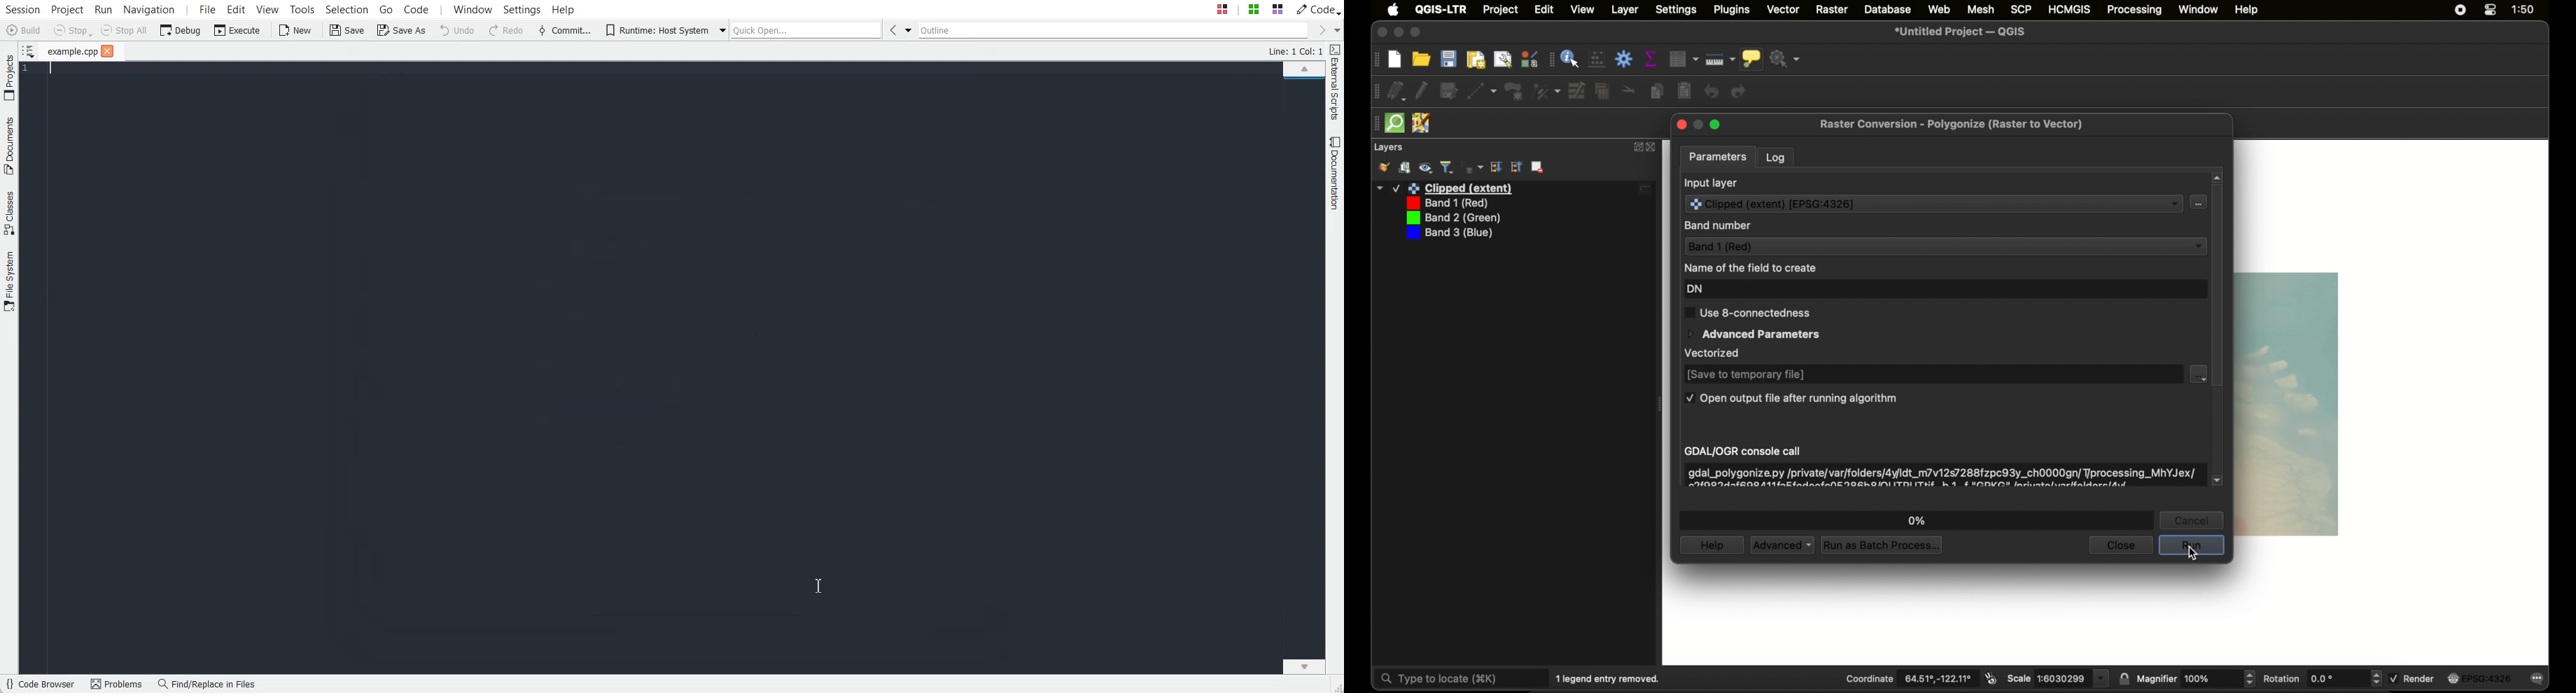  Describe the element at coordinates (1786, 59) in the screenshot. I see `no action selected` at that location.